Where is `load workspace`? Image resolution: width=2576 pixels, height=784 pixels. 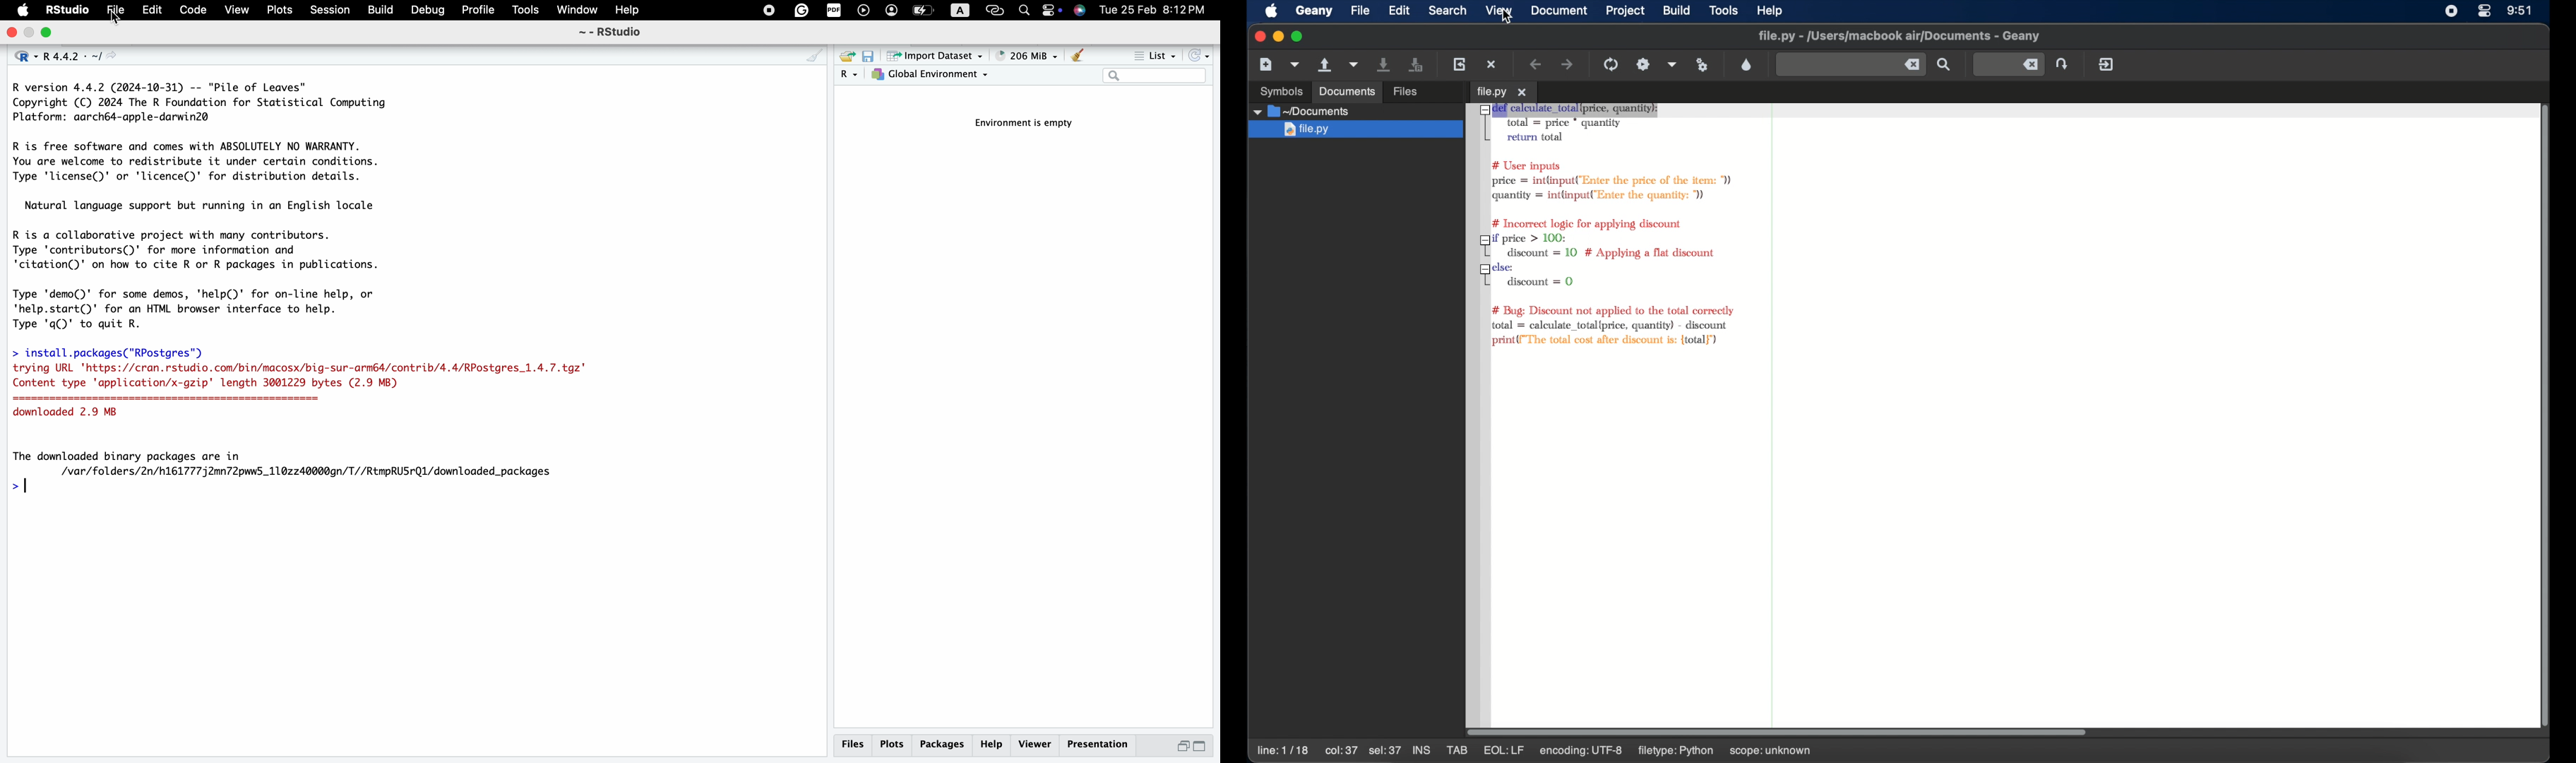 load workspace is located at coordinates (847, 57).